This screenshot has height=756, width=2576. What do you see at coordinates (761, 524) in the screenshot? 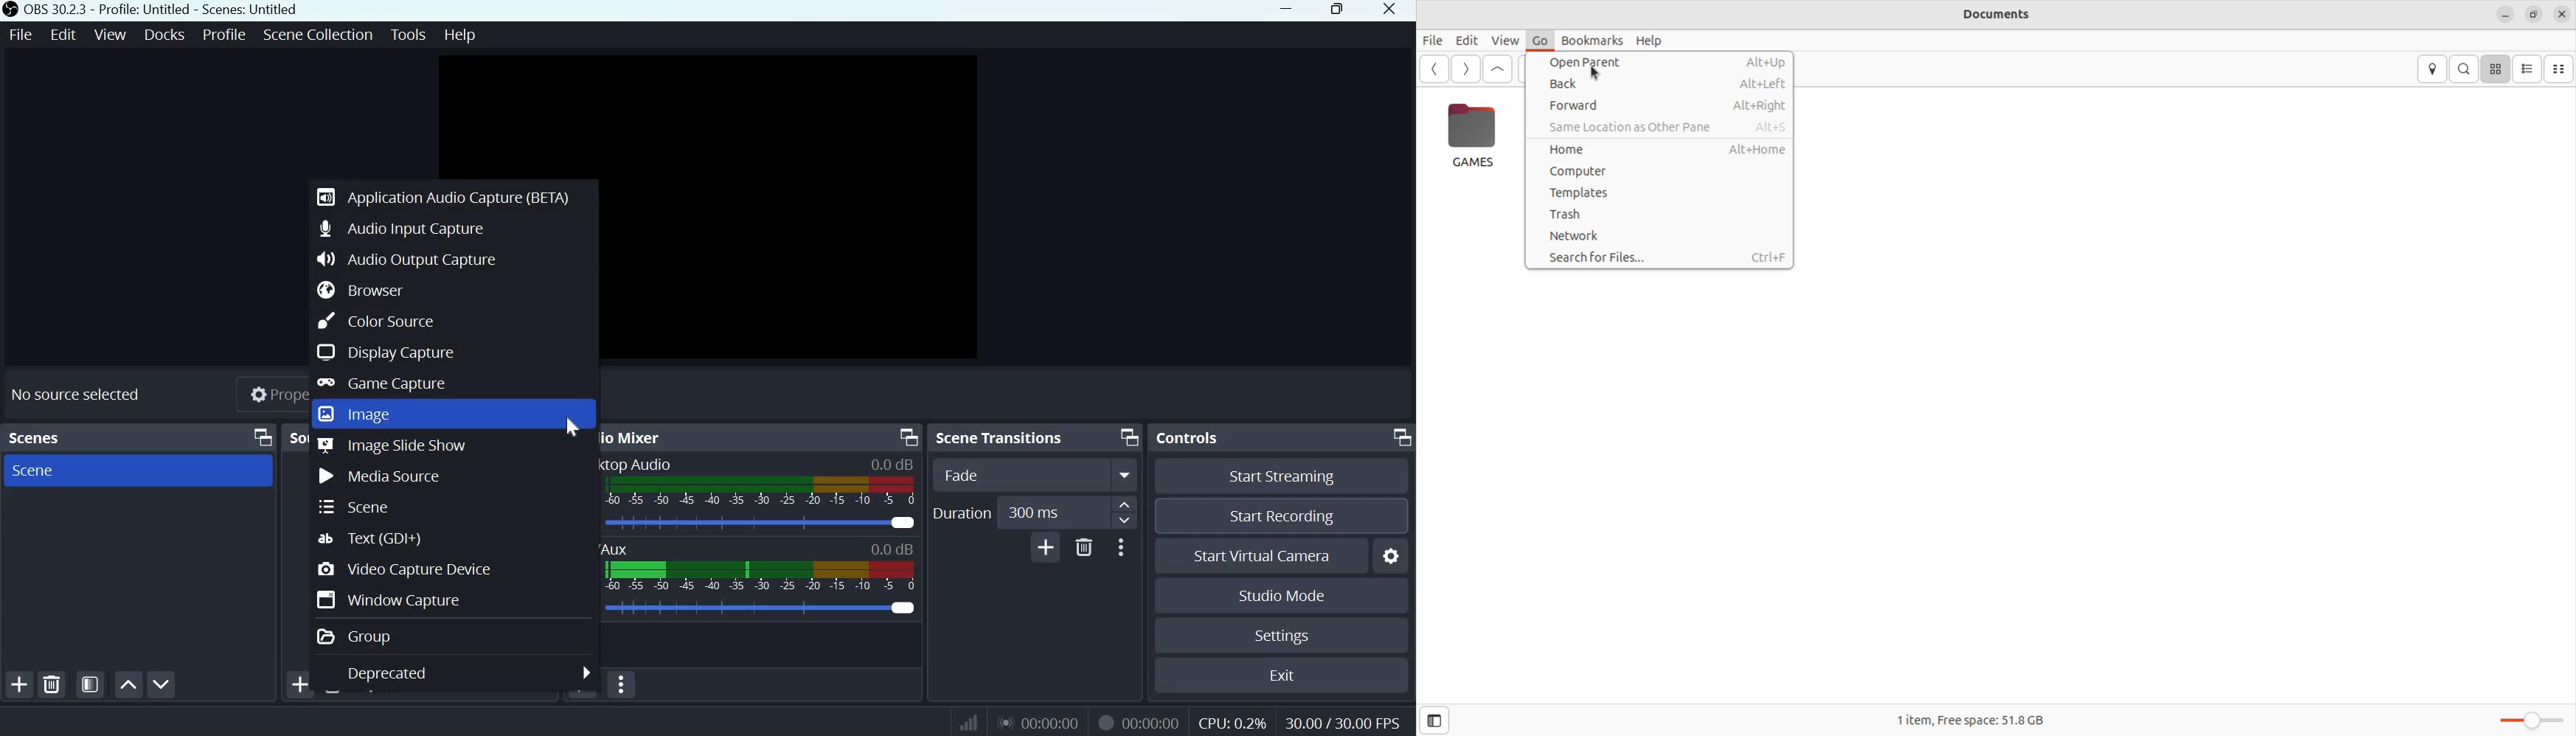
I see `Audio slider` at bounding box center [761, 524].